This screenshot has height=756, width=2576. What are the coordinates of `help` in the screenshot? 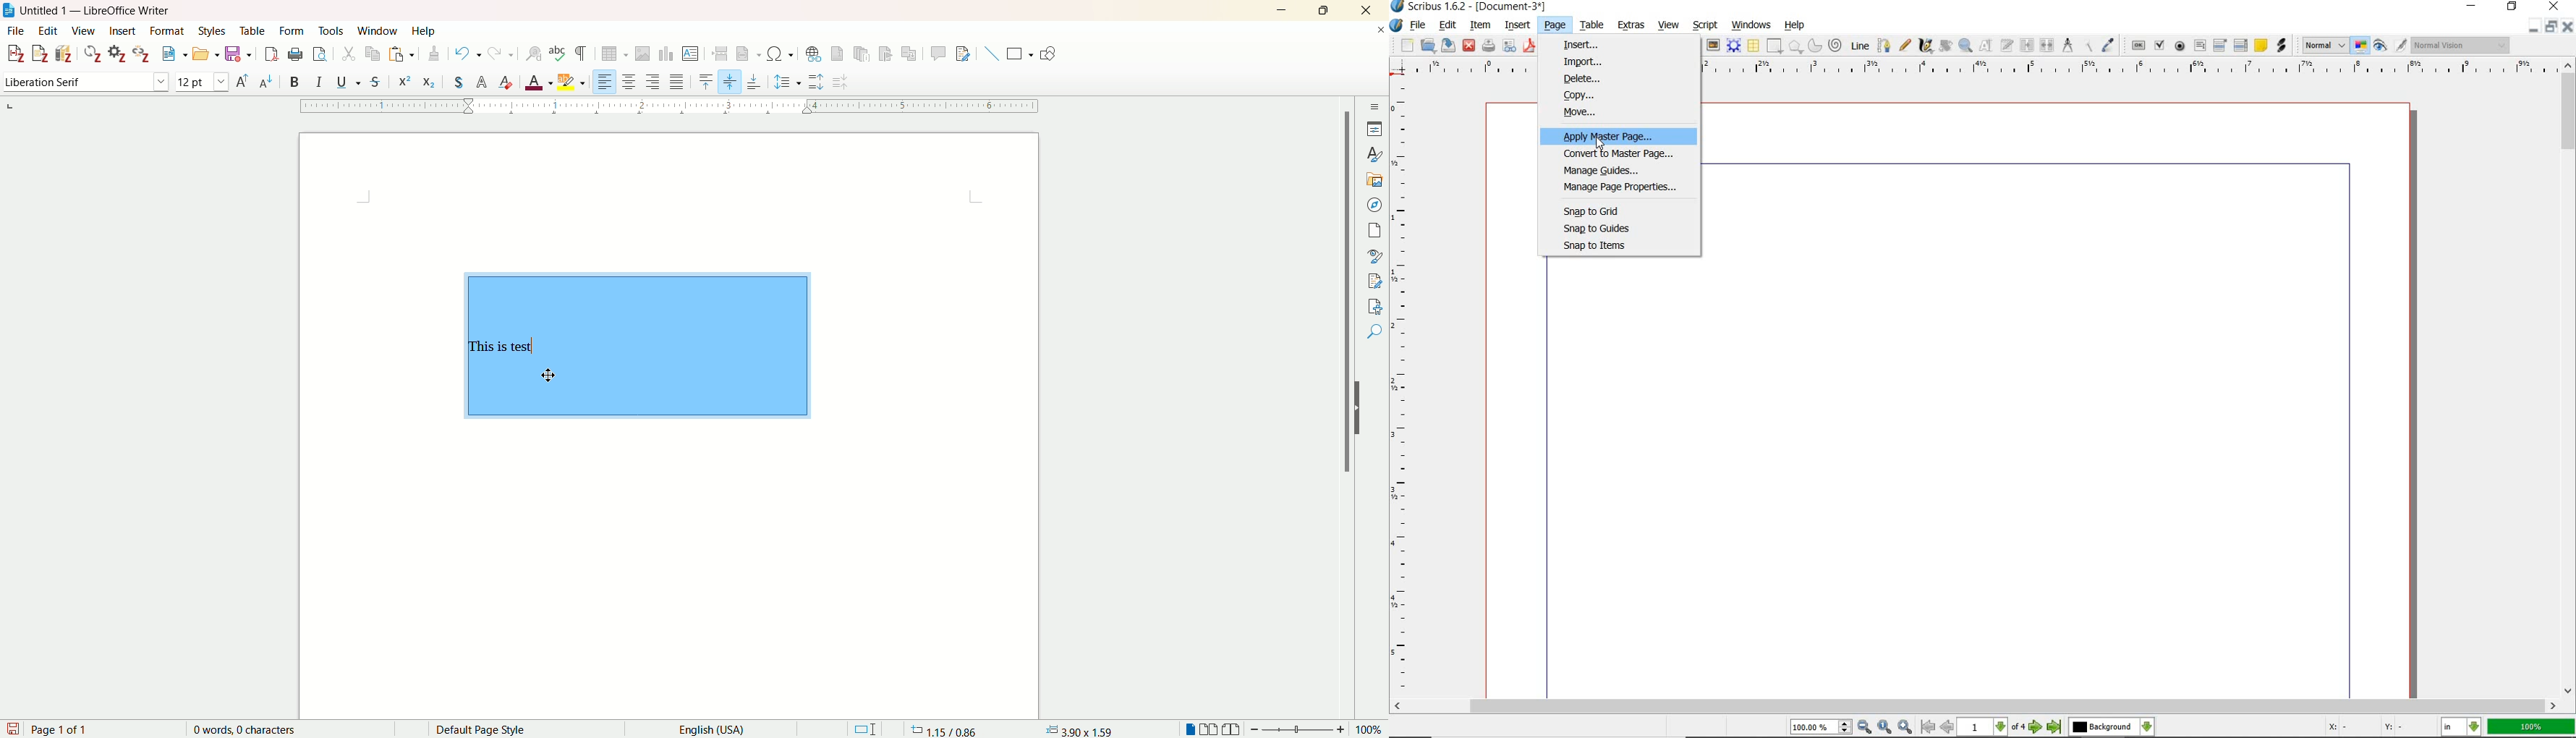 It's located at (422, 30).